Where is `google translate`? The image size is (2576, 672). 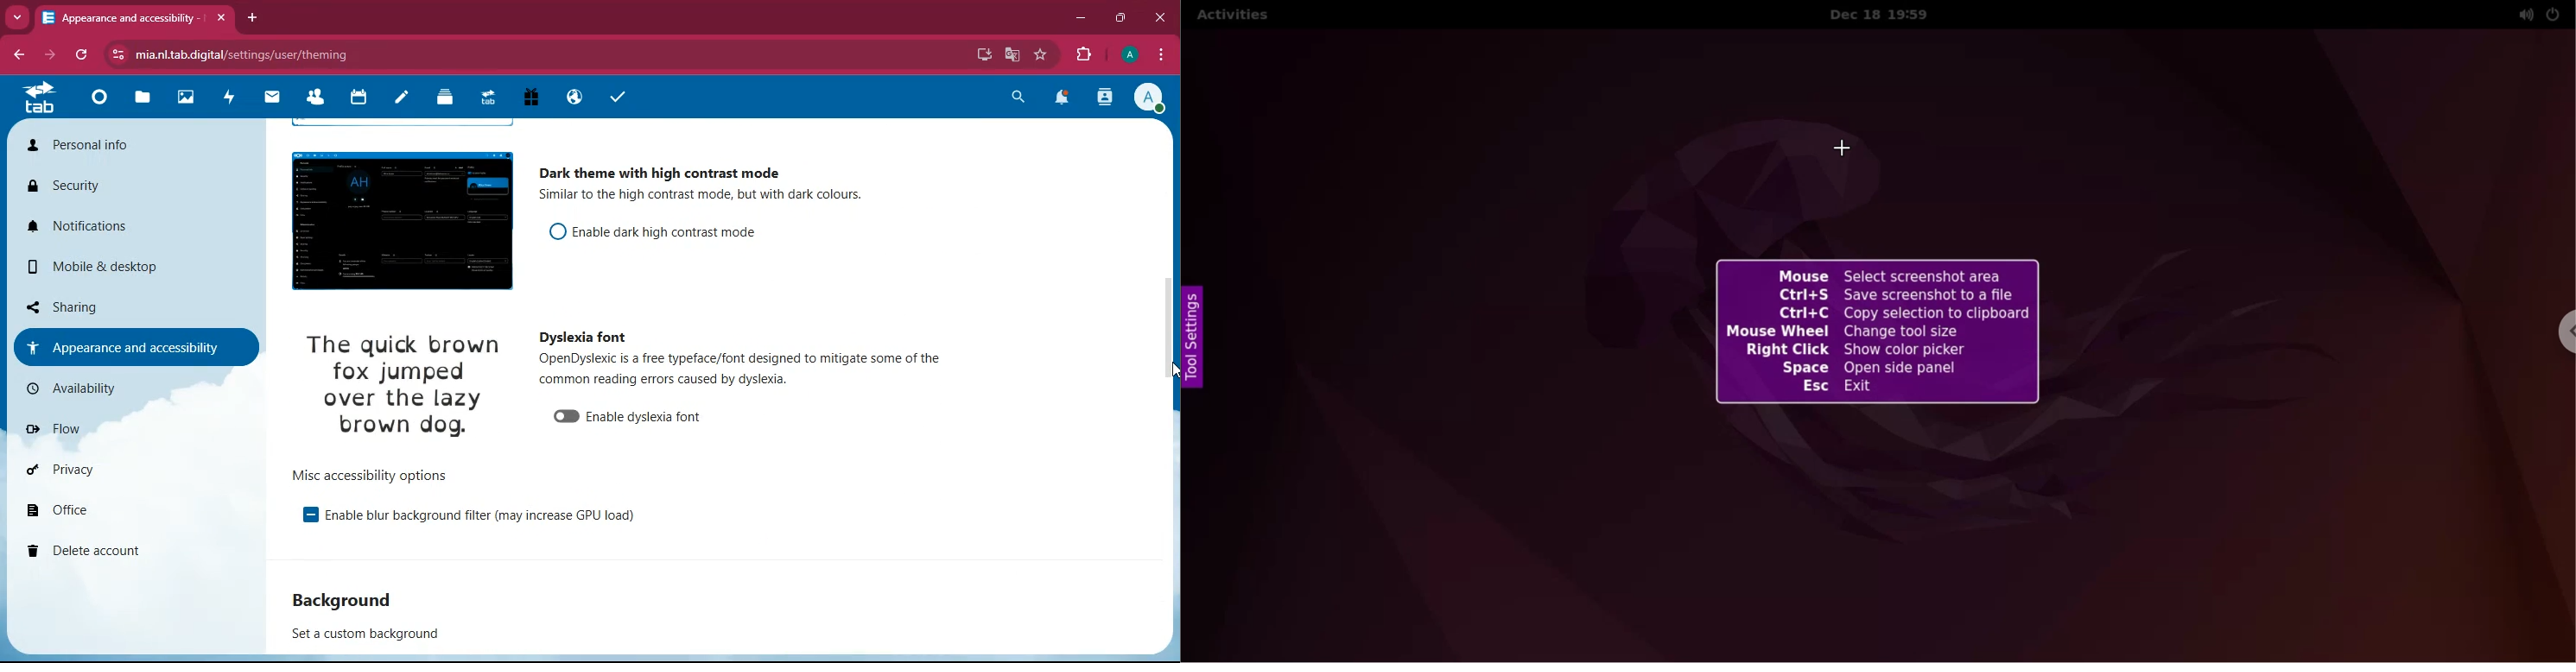
google translate is located at coordinates (1011, 55).